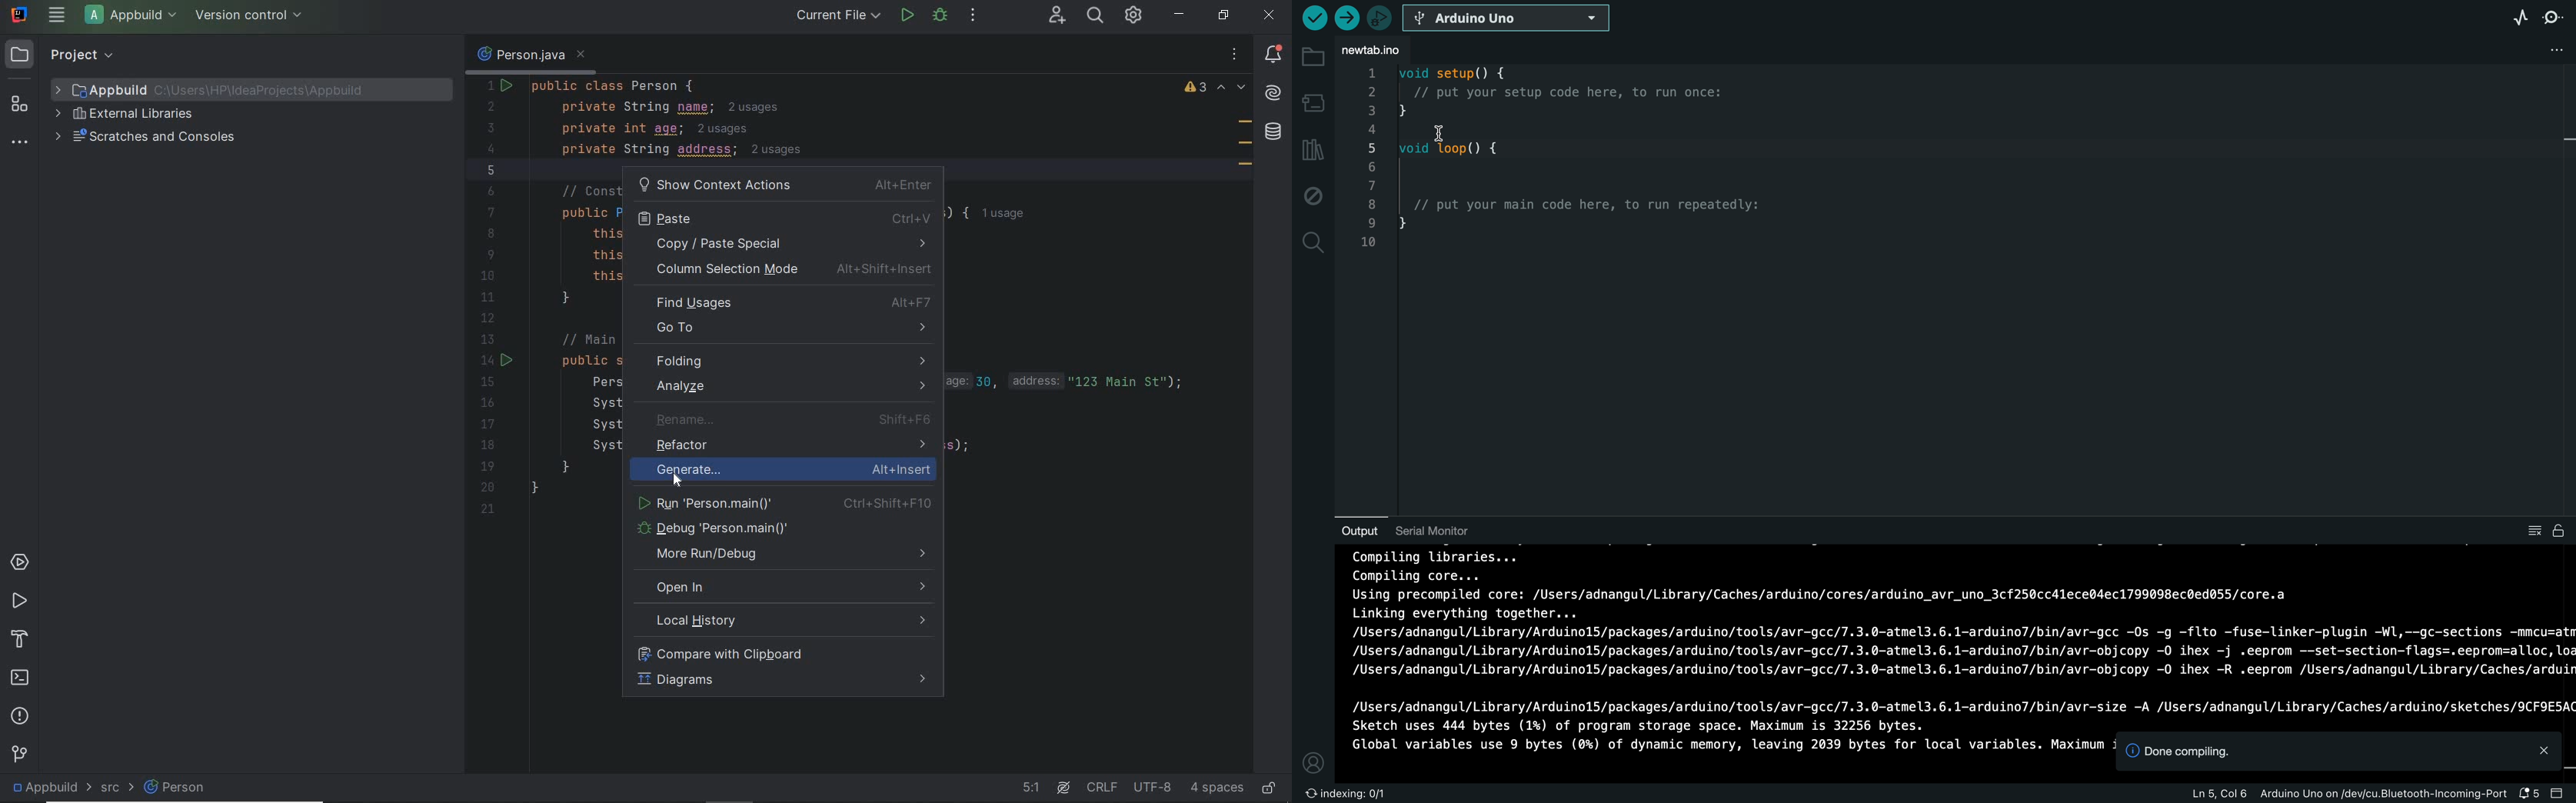 The height and width of the screenshot is (812, 2576). What do you see at coordinates (1352, 530) in the screenshot?
I see `output` at bounding box center [1352, 530].